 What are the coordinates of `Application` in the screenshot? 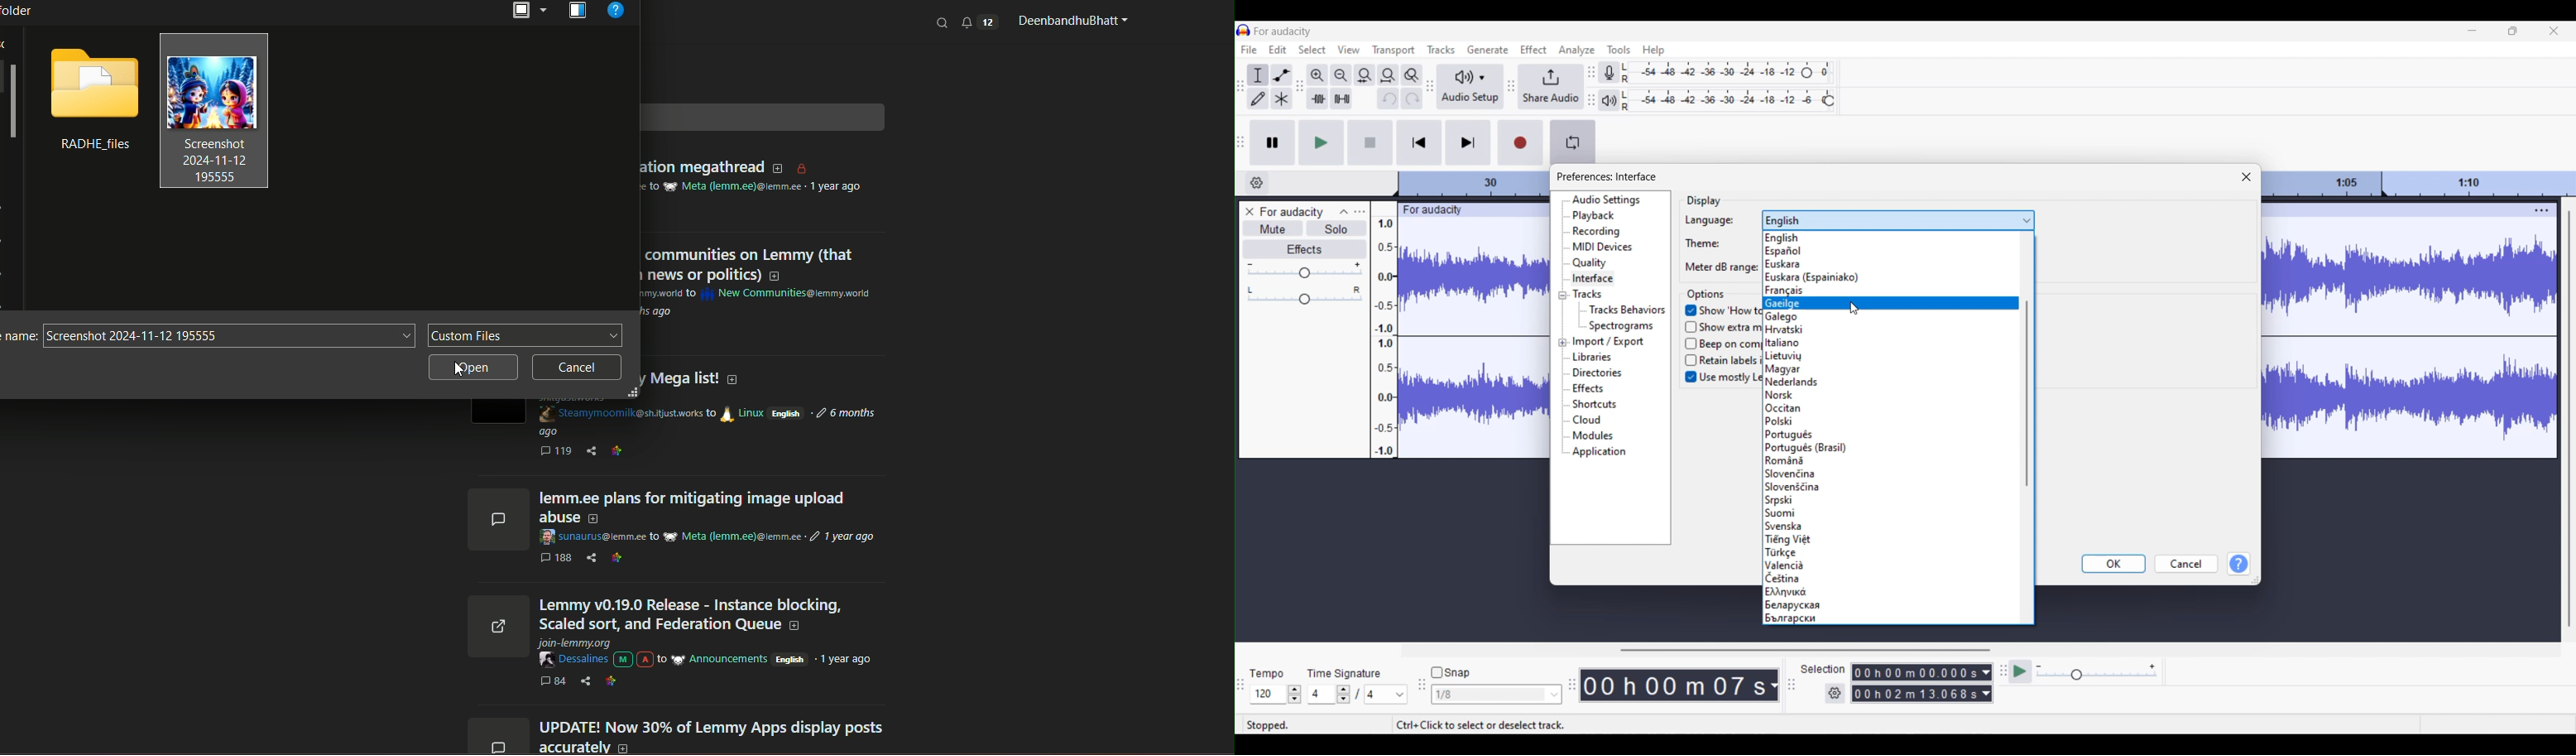 It's located at (1599, 452).